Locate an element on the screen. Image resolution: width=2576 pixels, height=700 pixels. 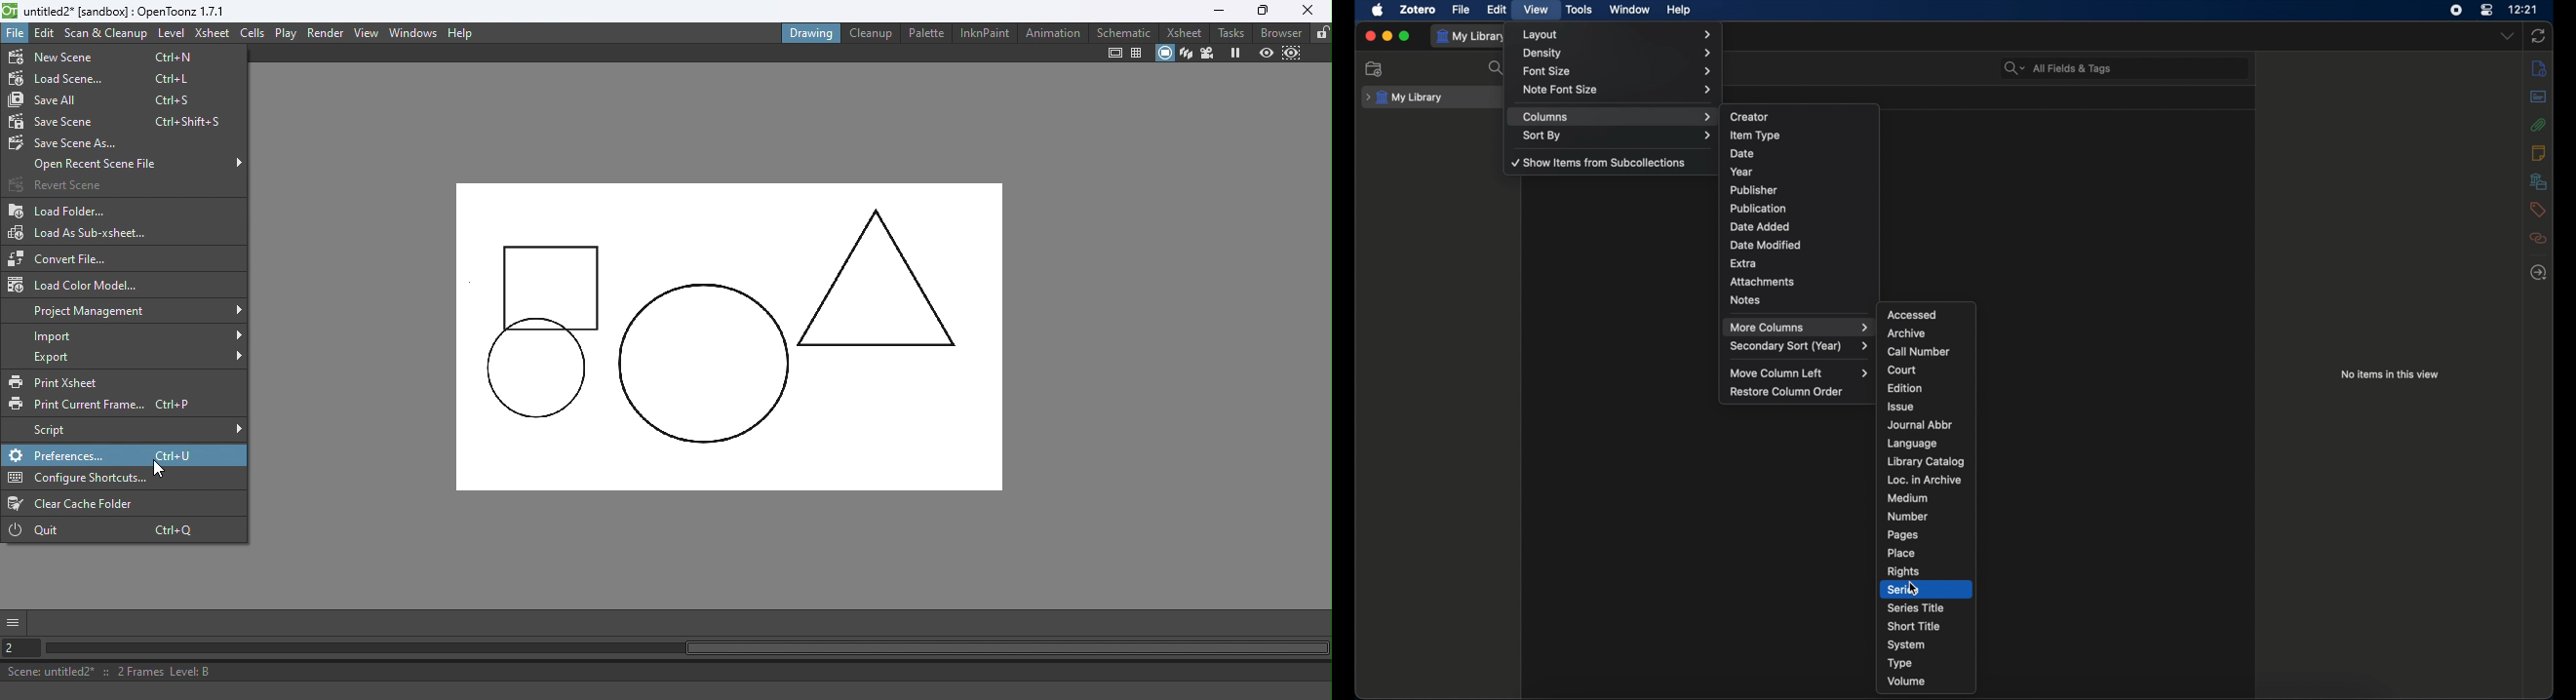
my library is located at coordinates (1403, 98).